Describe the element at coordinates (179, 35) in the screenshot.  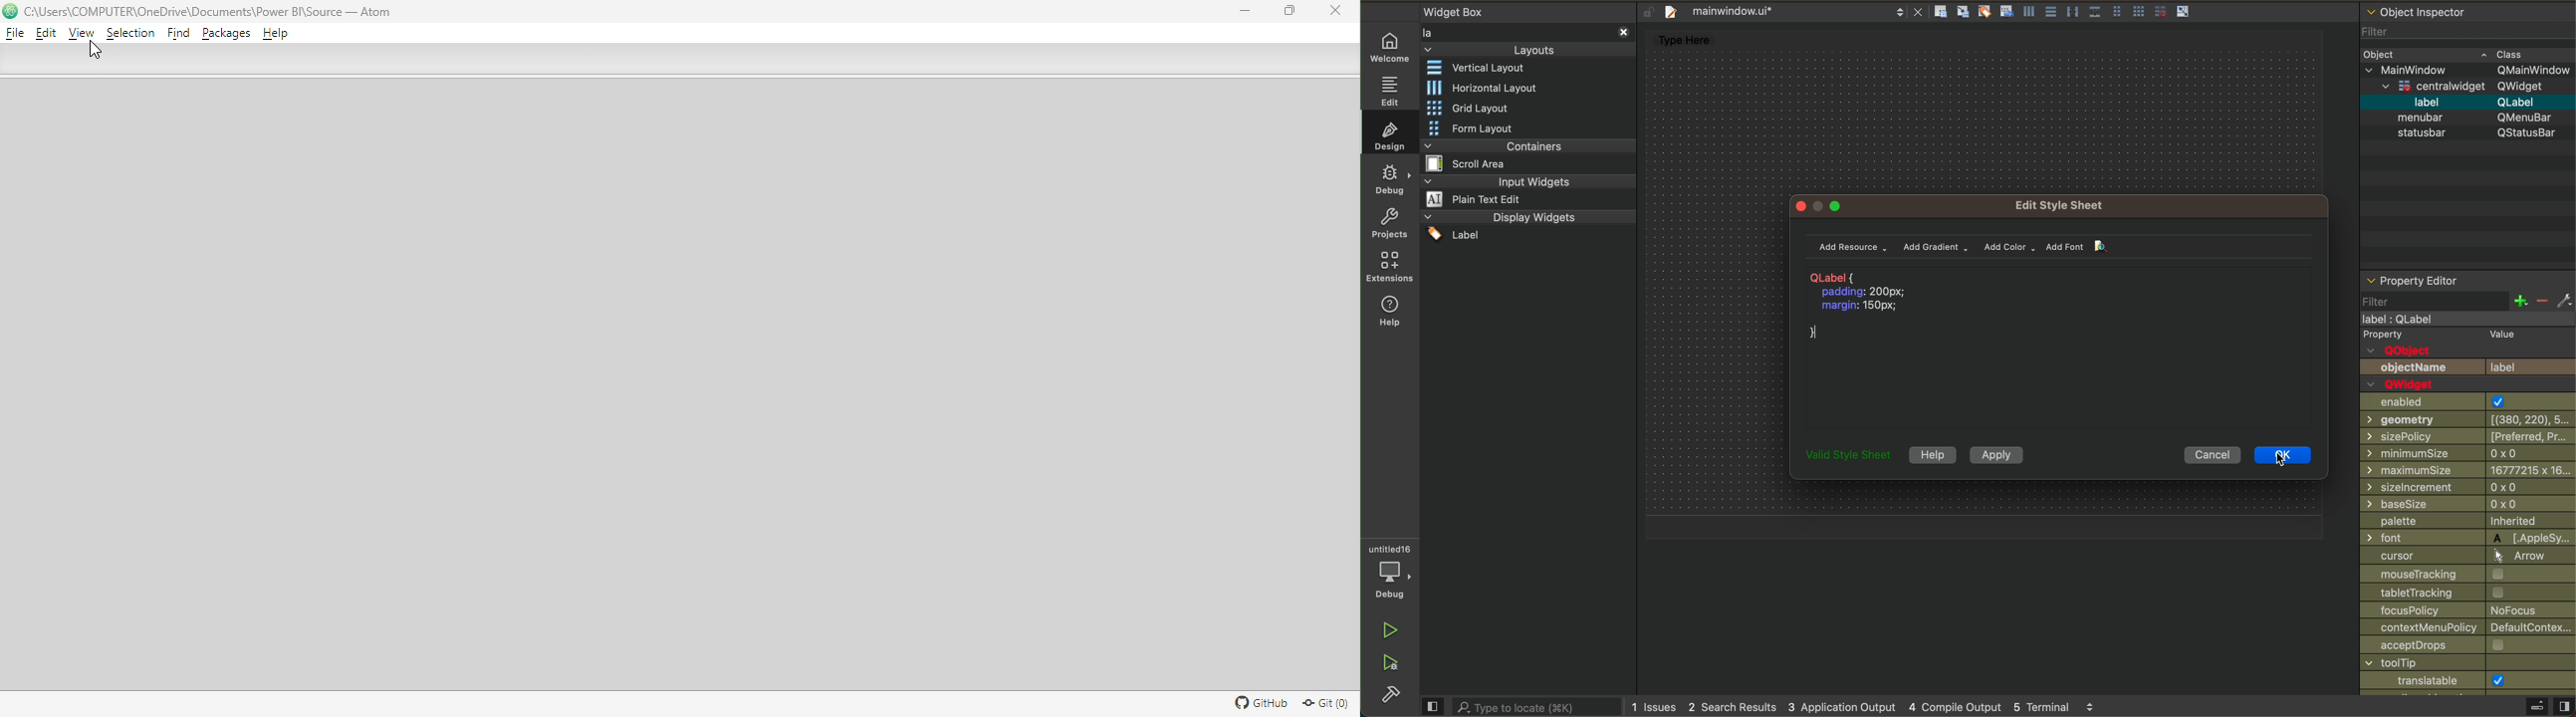
I see `Find` at that location.